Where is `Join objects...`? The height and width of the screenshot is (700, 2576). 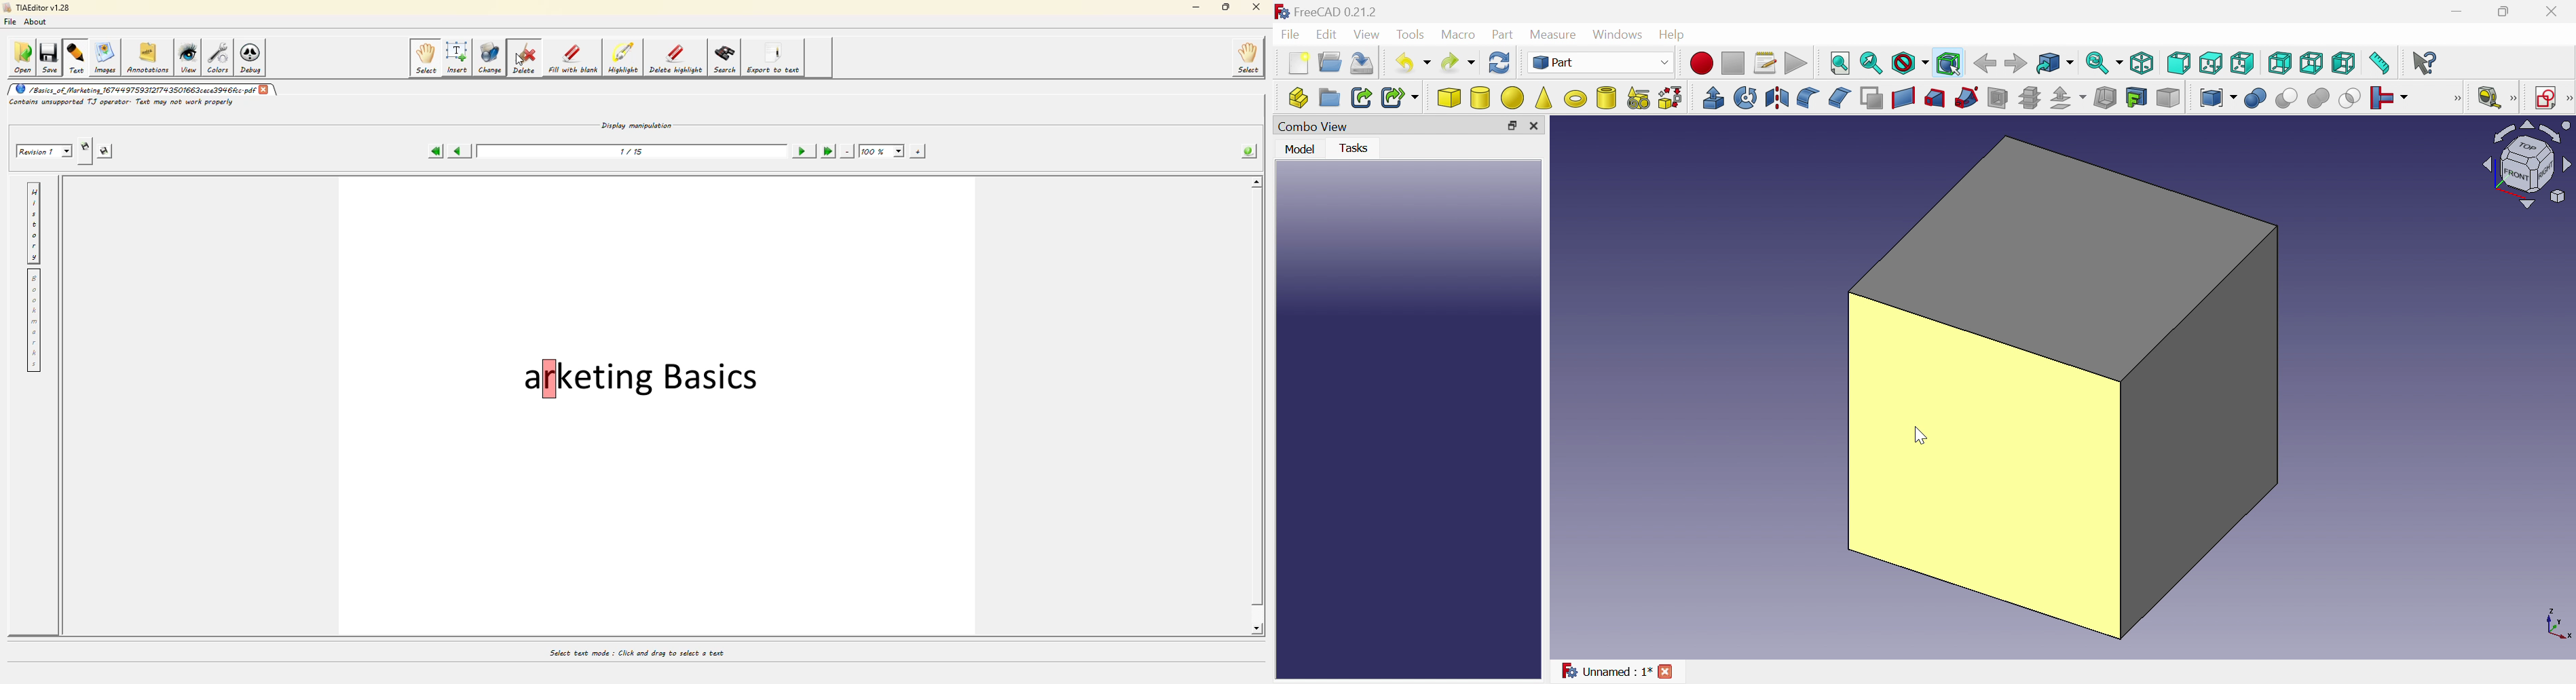
Join objects... is located at coordinates (2389, 98).